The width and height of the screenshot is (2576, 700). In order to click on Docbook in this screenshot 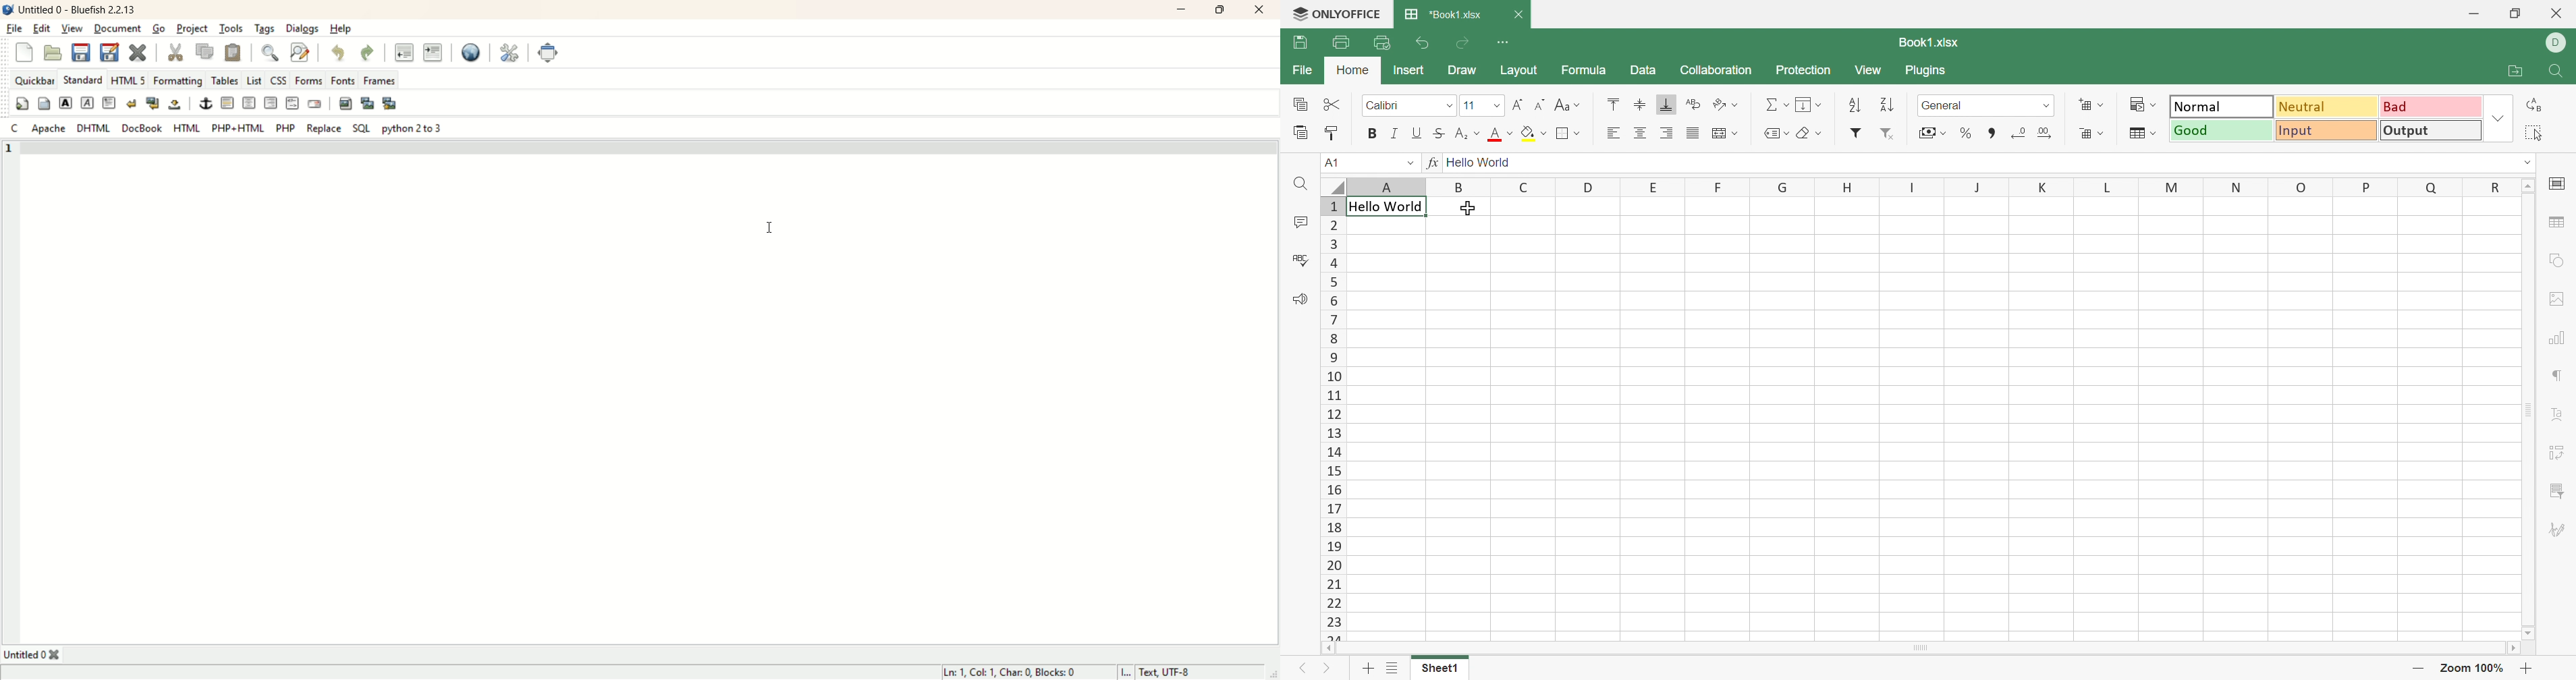, I will do `click(145, 129)`.